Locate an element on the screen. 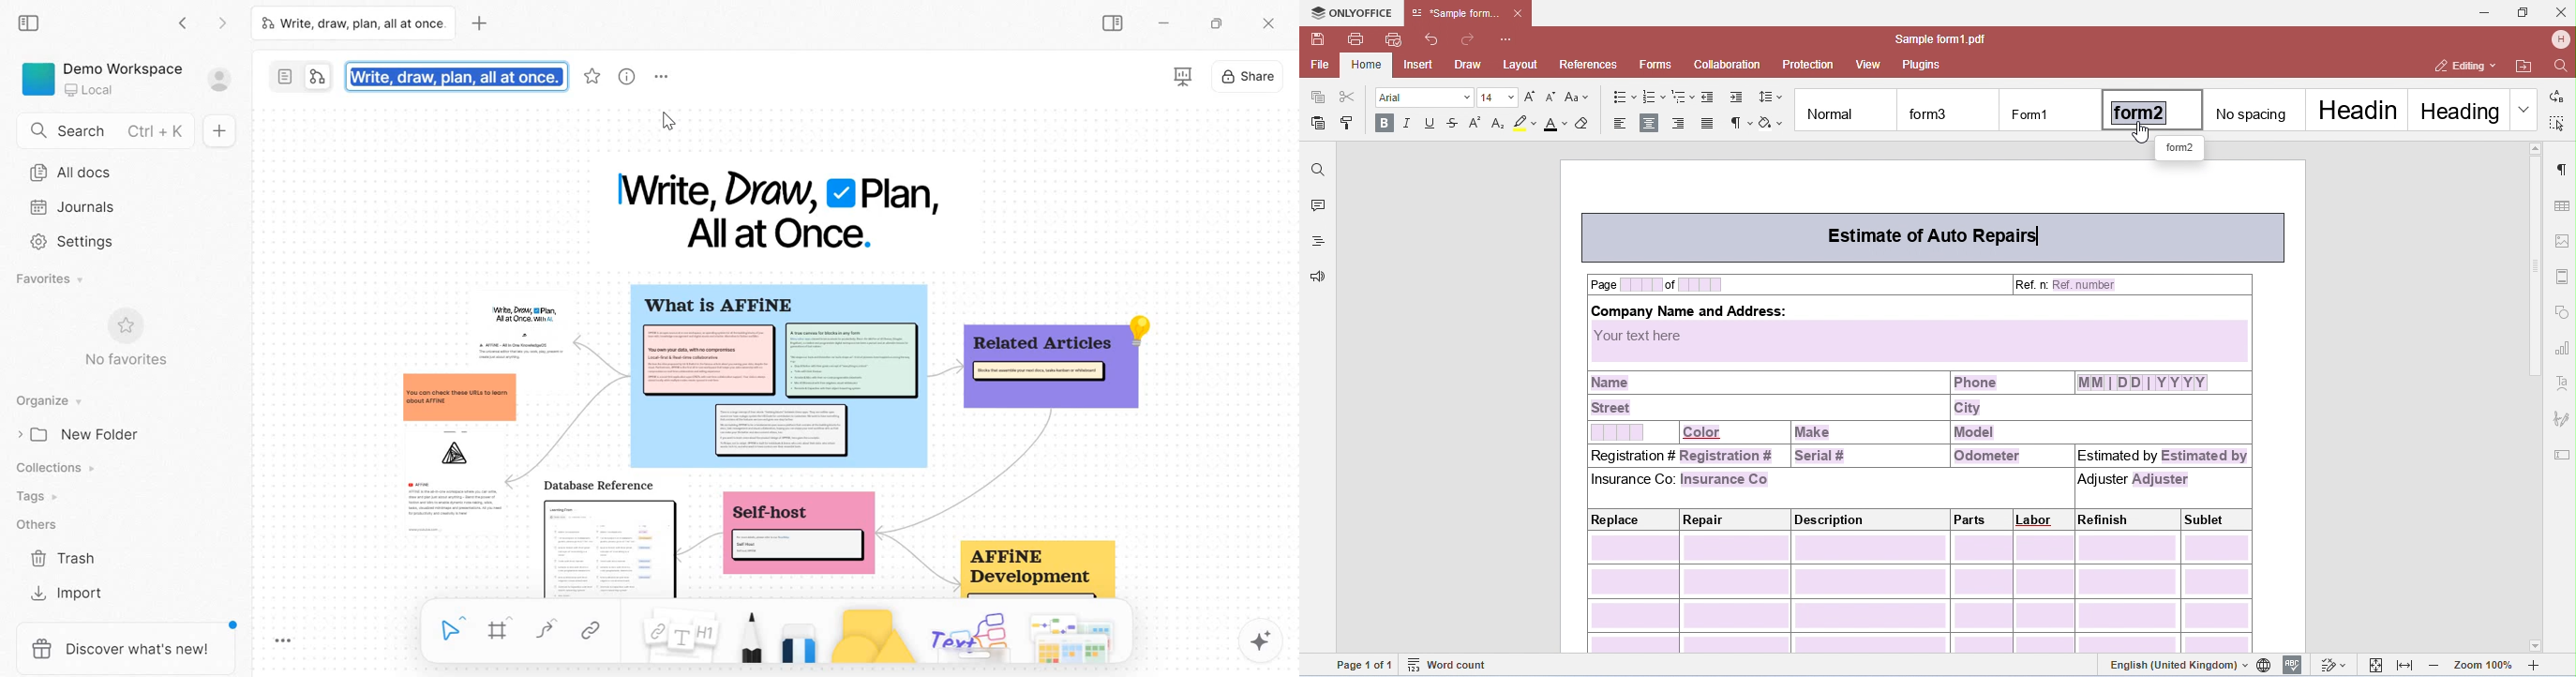  Write, draw, plan, all at once. is located at coordinates (457, 77).